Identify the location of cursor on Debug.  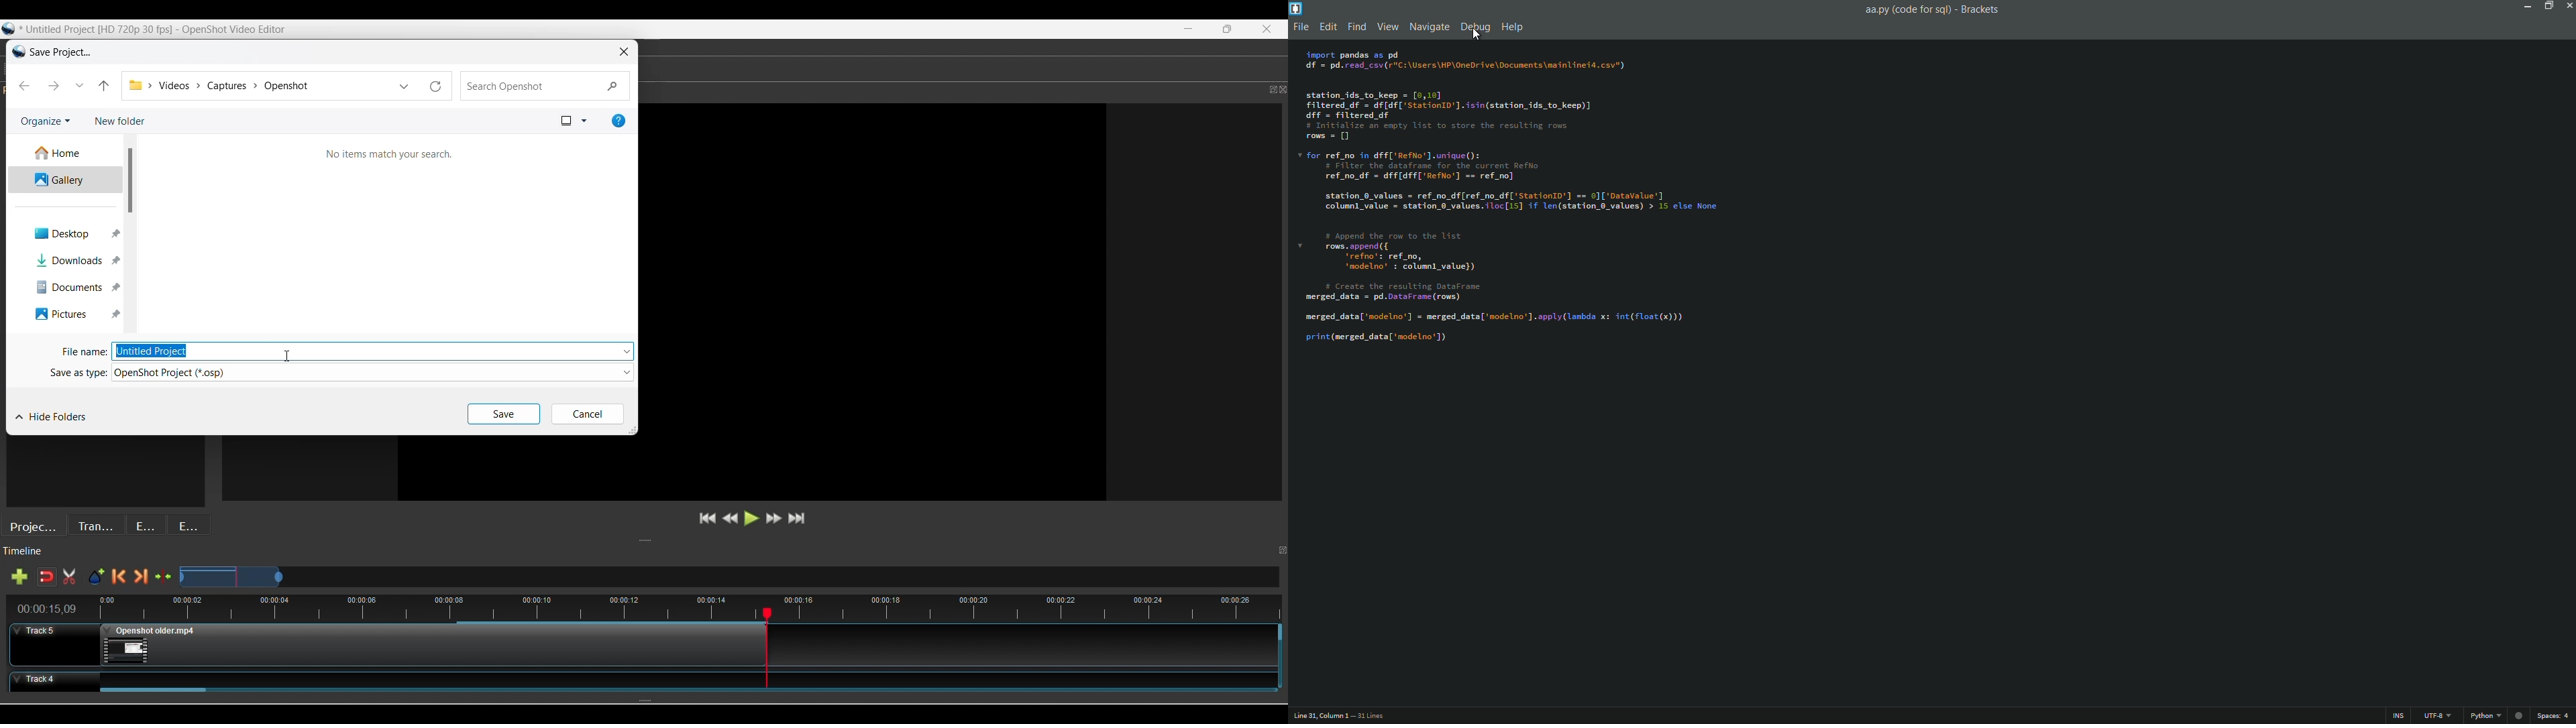
(1477, 36).